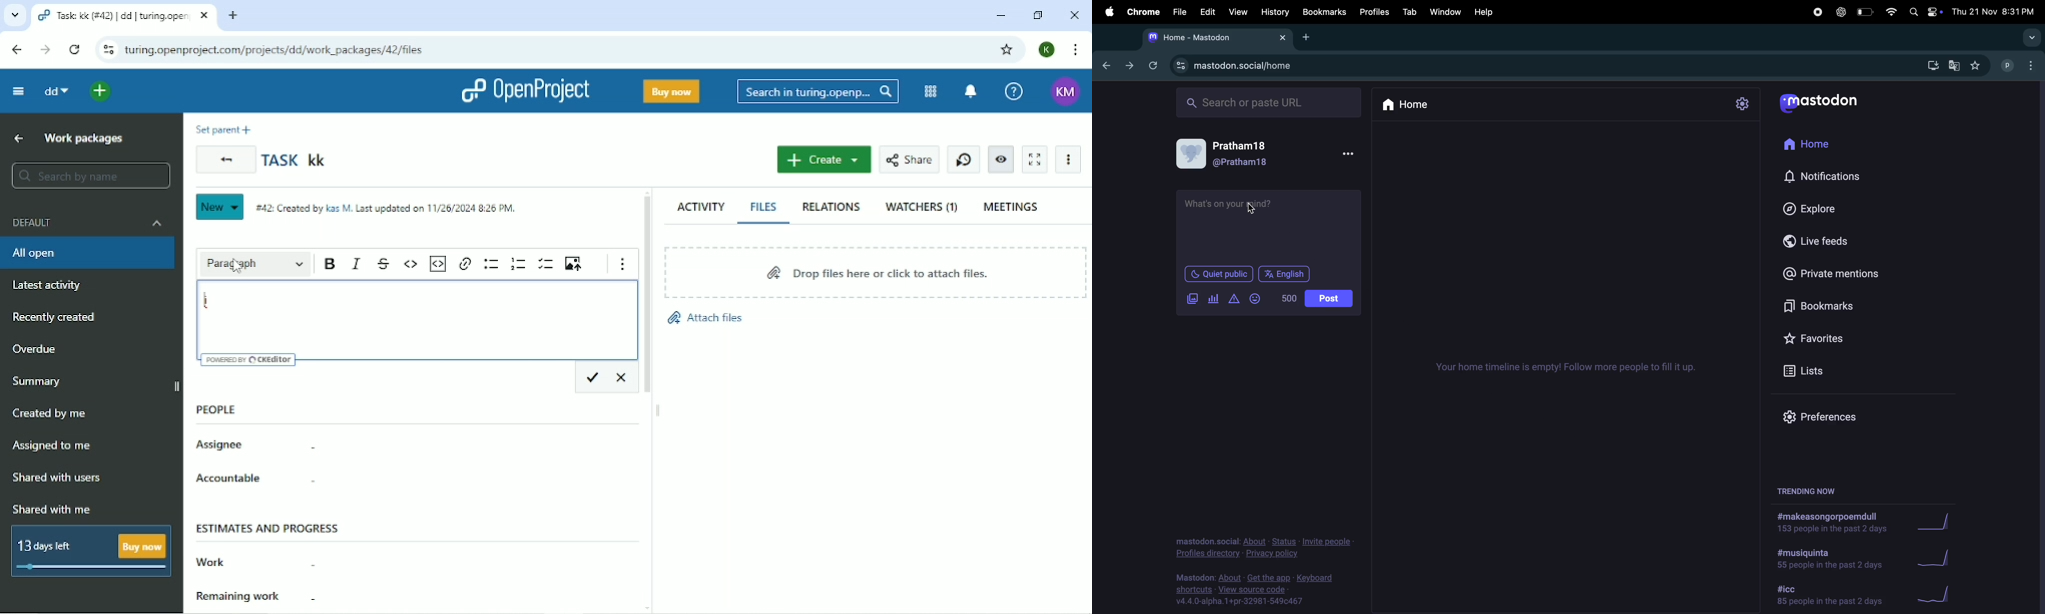 The width and height of the screenshot is (2072, 616). What do you see at coordinates (1238, 11) in the screenshot?
I see `view` at bounding box center [1238, 11].